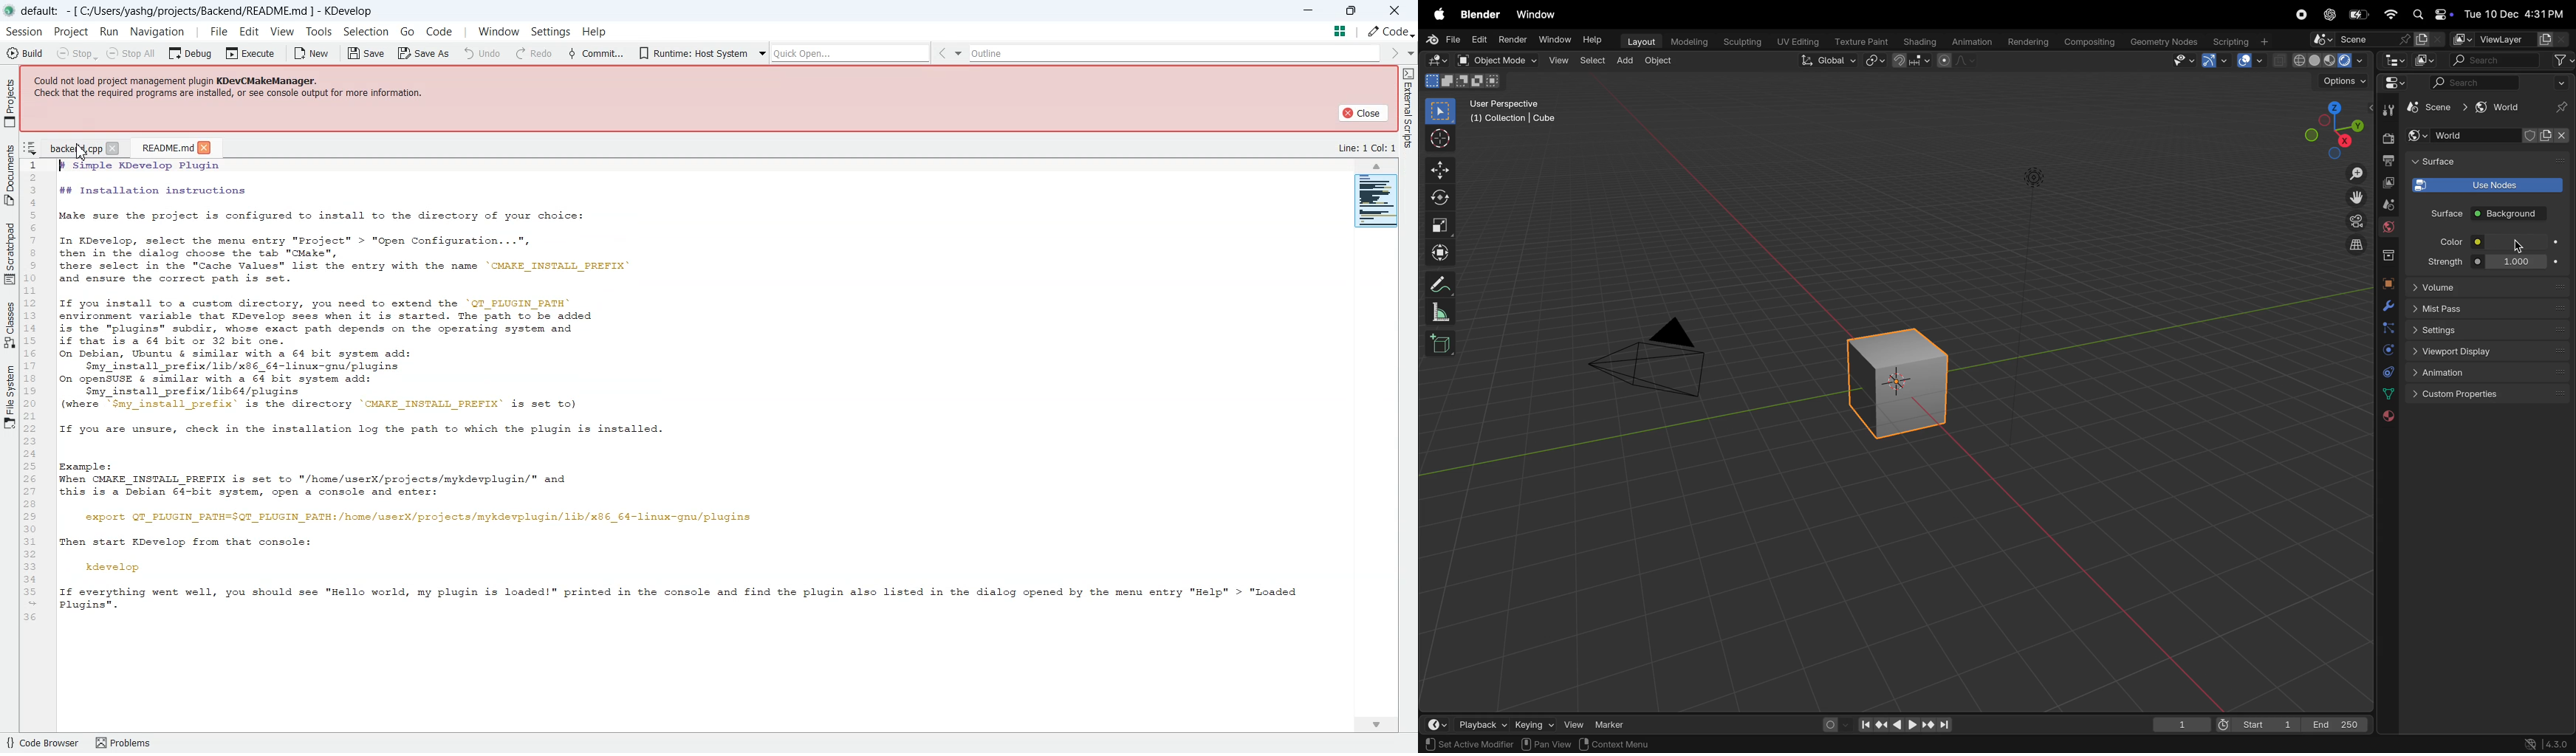 The width and height of the screenshot is (2576, 756). I want to click on battery, so click(2358, 15).